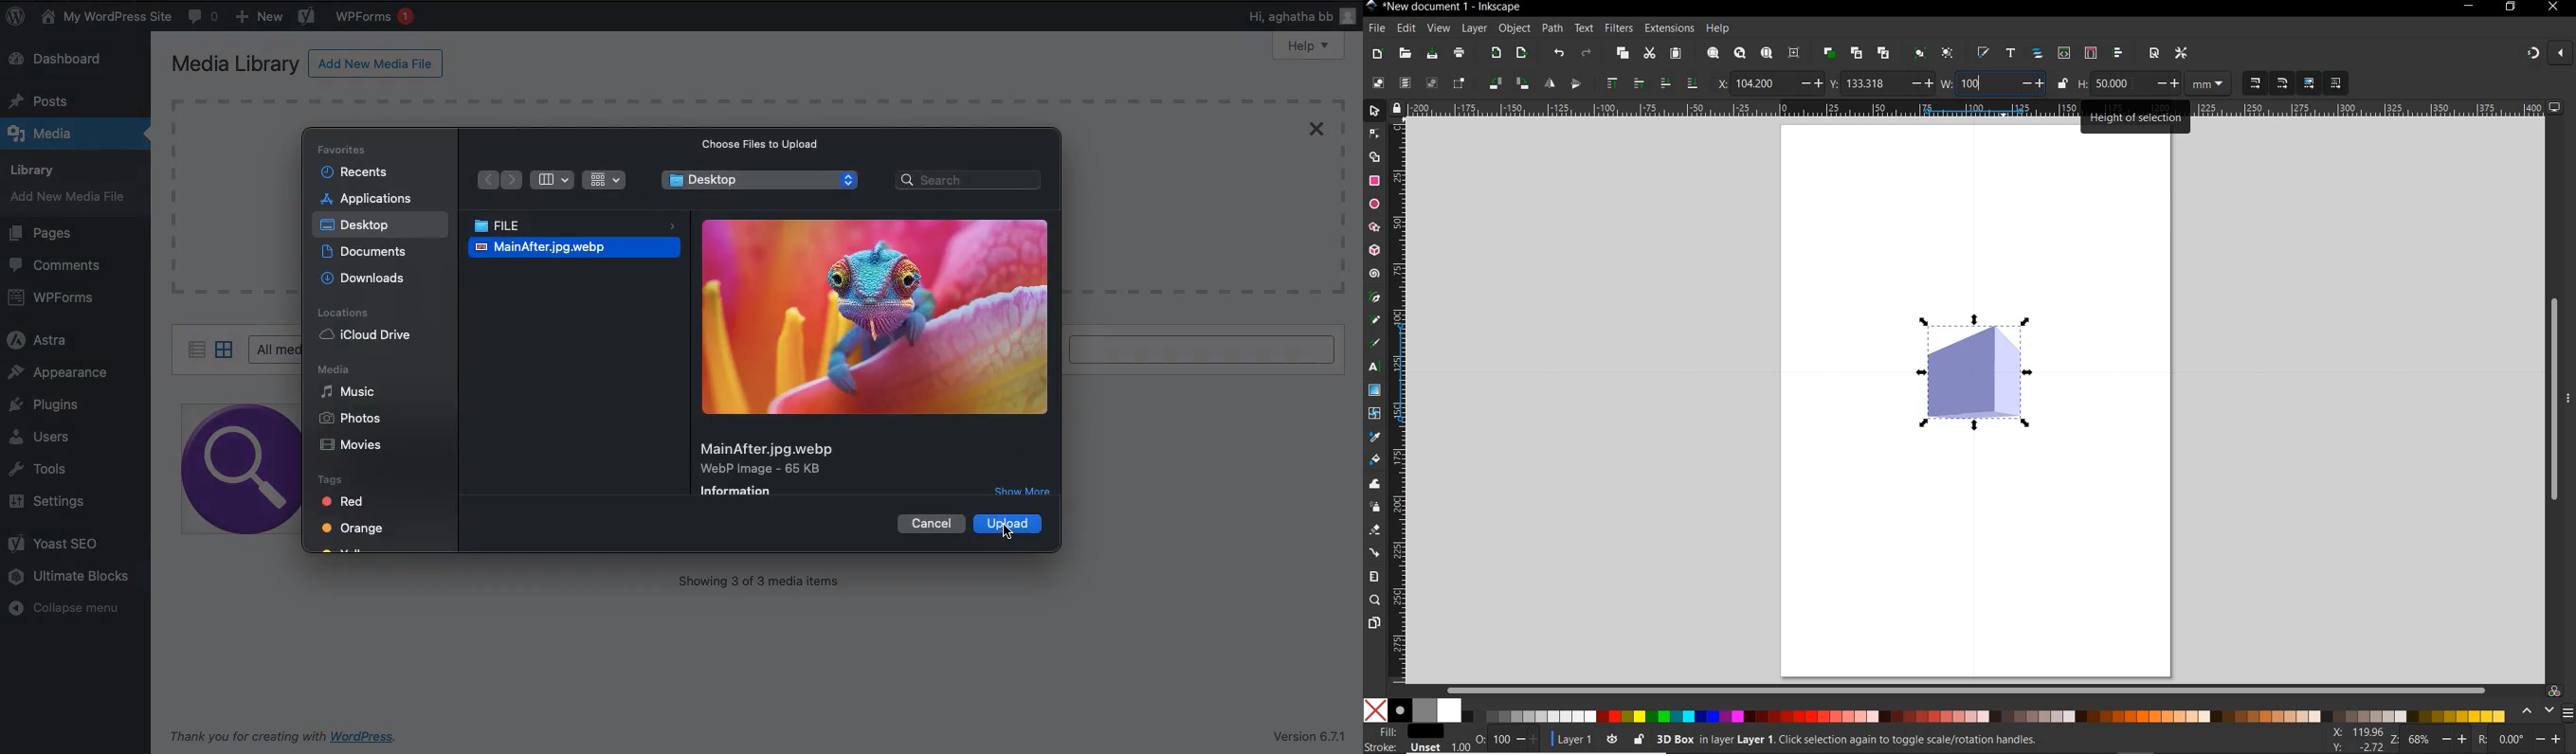  Describe the element at coordinates (205, 16) in the screenshot. I see `Comments` at that location.